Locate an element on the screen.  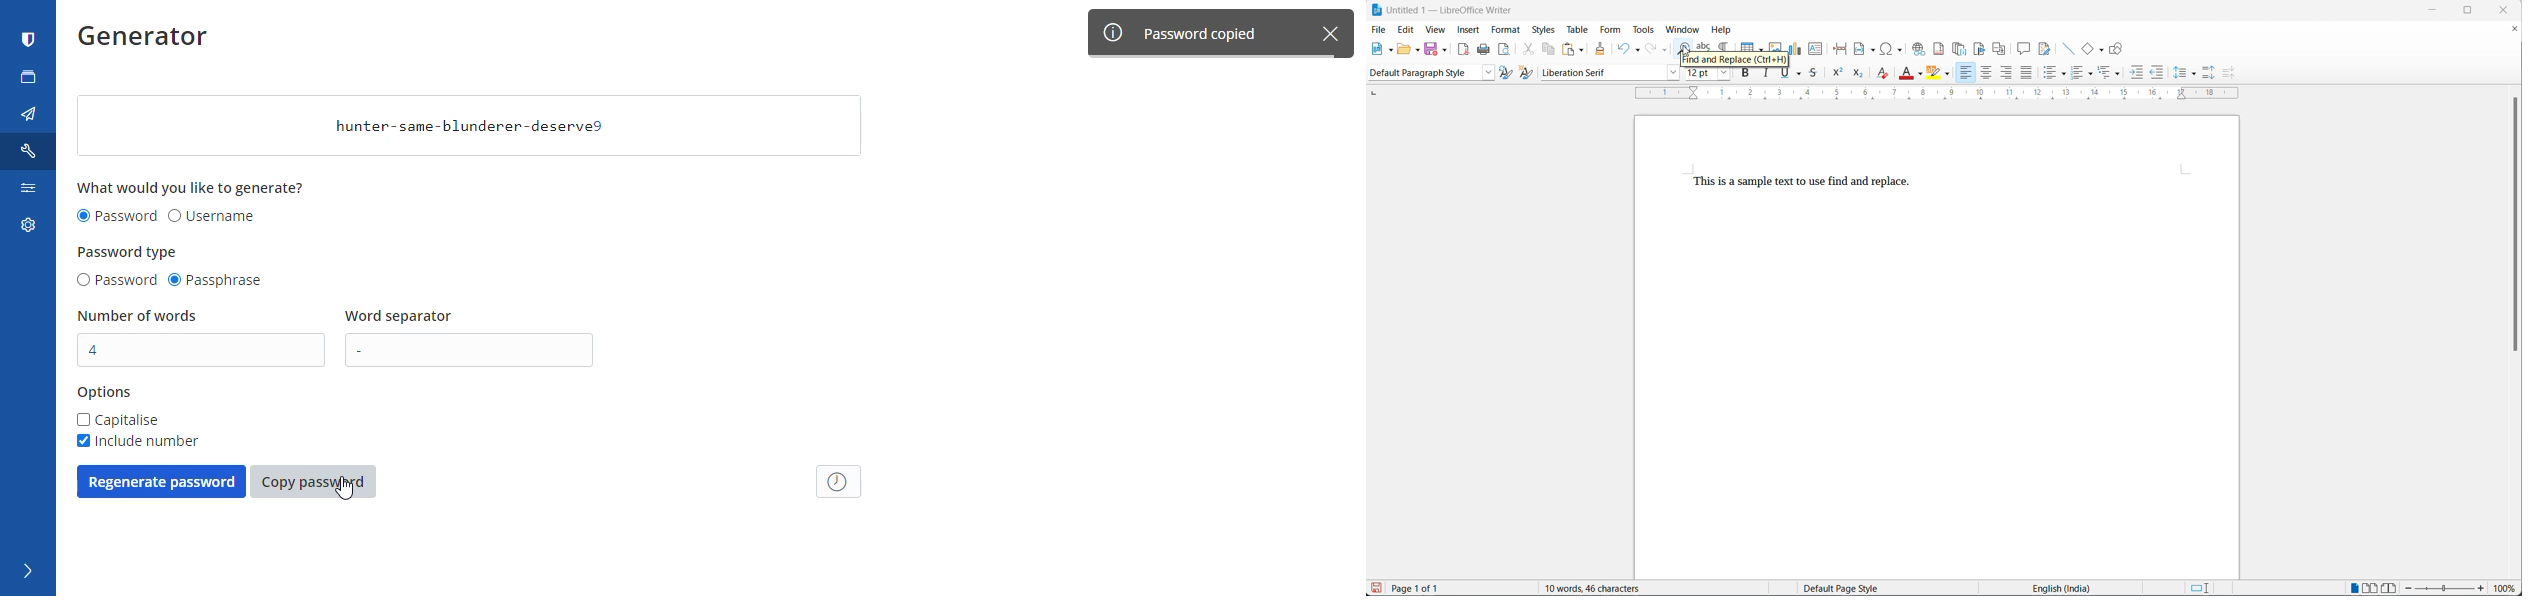
decrease indent is located at coordinates (2158, 74).